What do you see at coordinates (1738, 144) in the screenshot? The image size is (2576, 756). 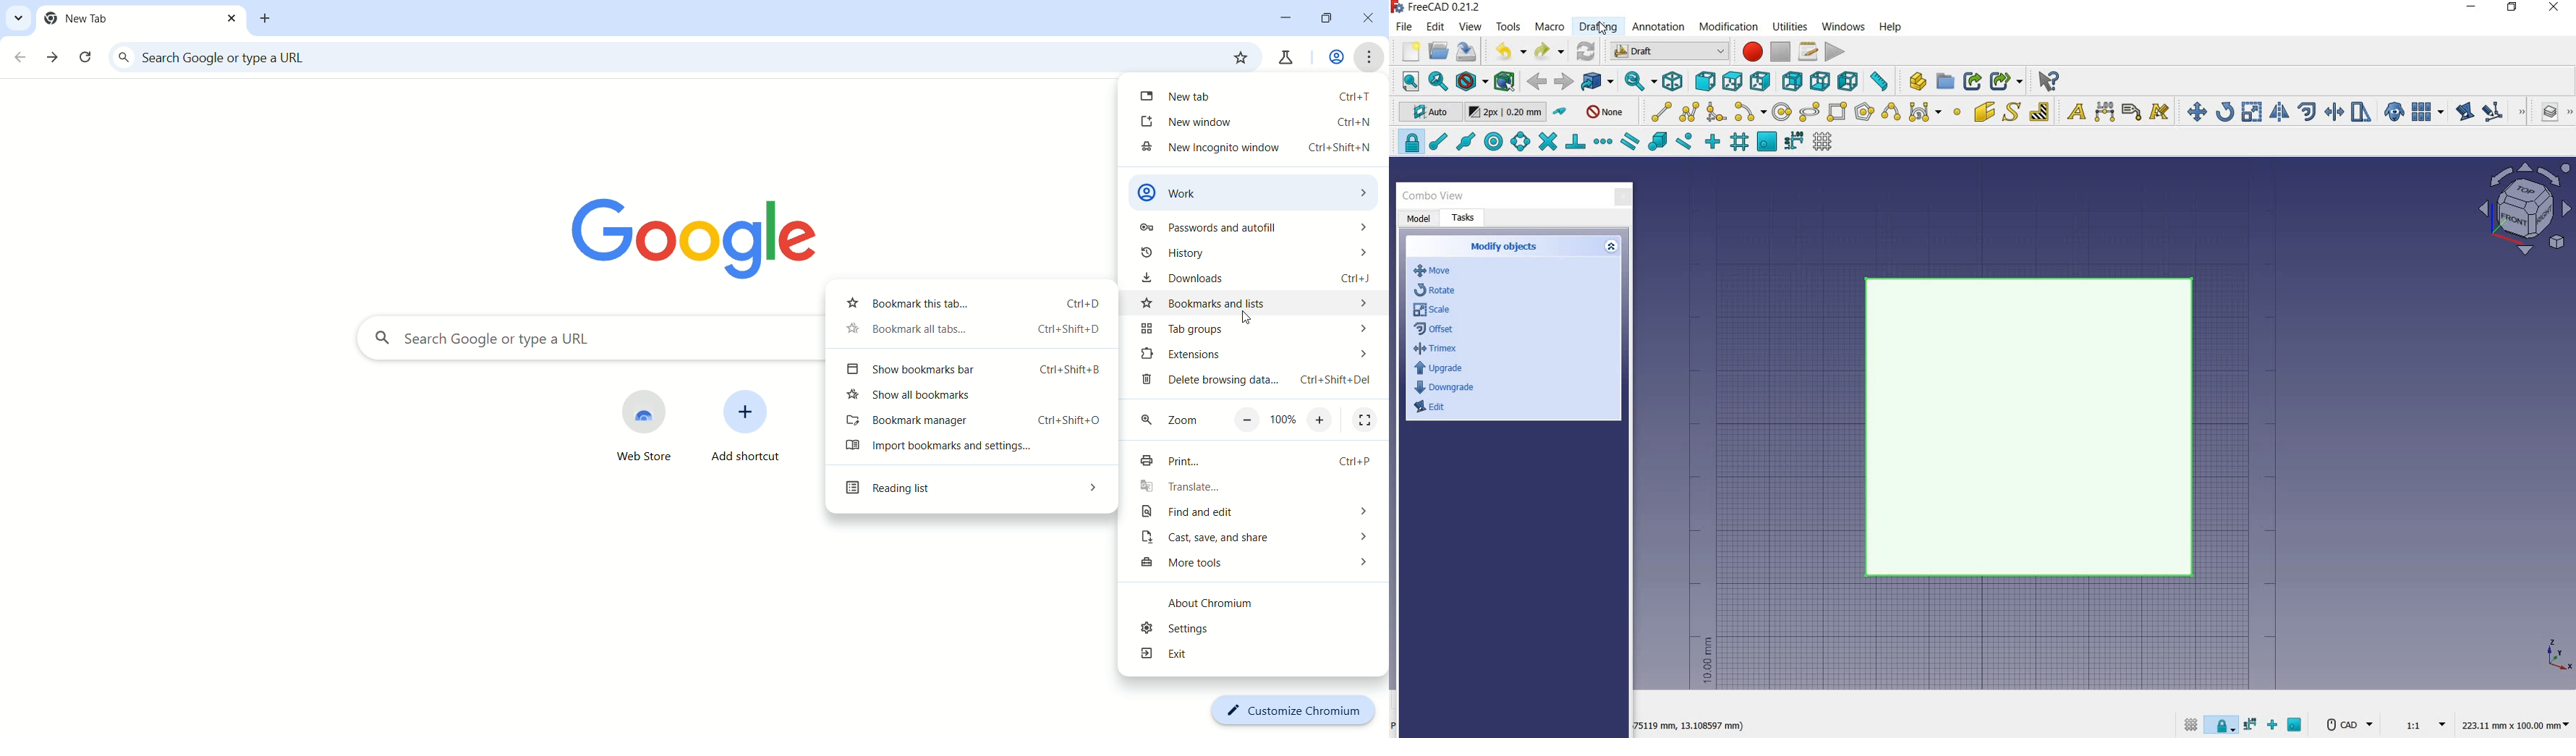 I see `snap grid` at bounding box center [1738, 144].